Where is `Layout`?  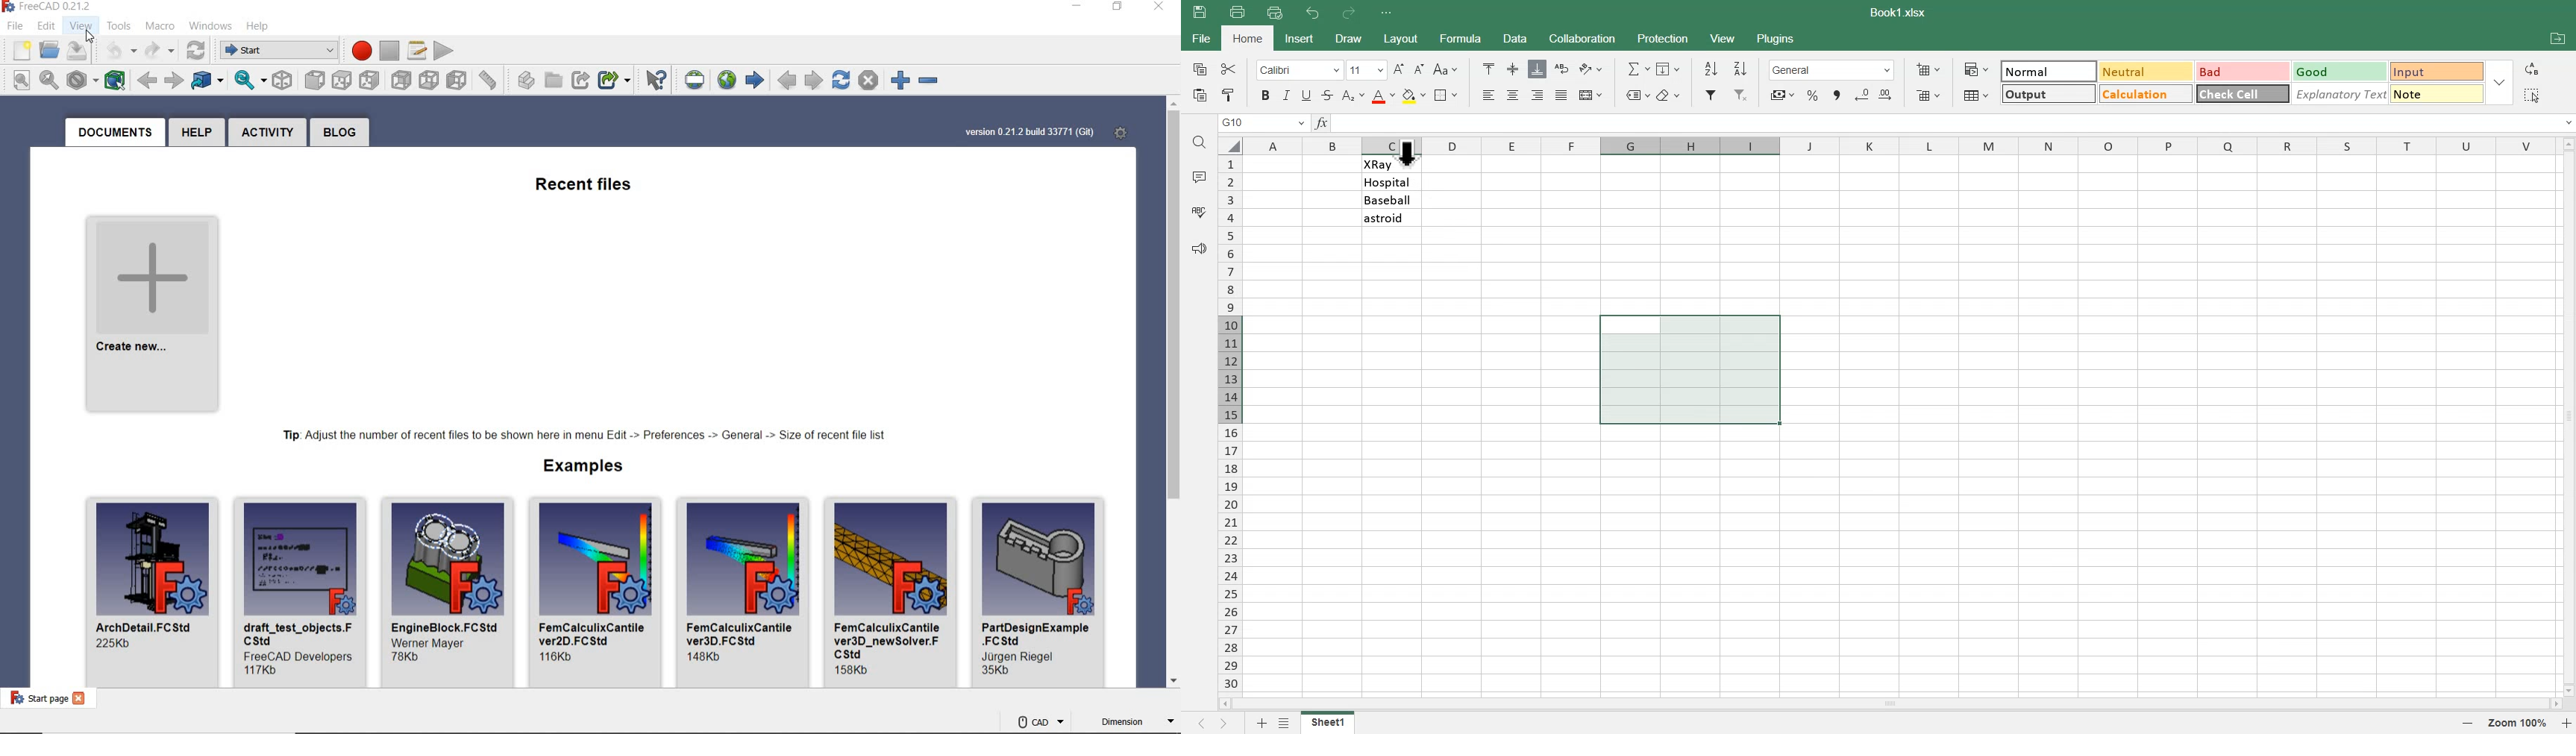 Layout is located at coordinates (1400, 38).